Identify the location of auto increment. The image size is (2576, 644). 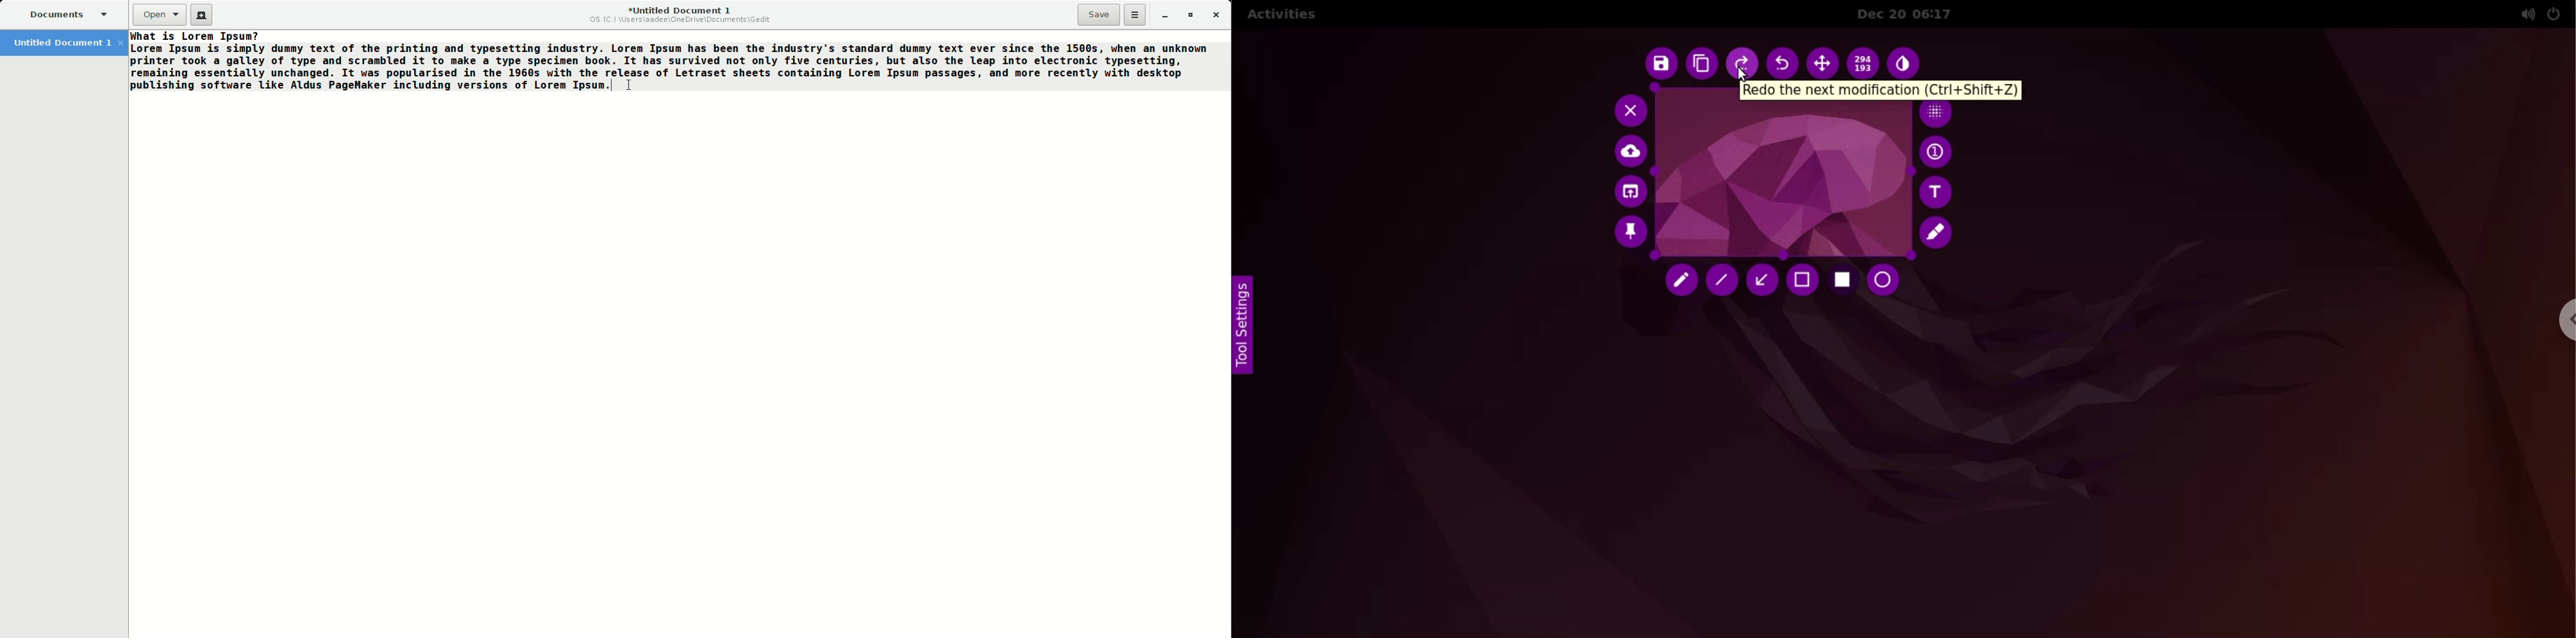
(1938, 151).